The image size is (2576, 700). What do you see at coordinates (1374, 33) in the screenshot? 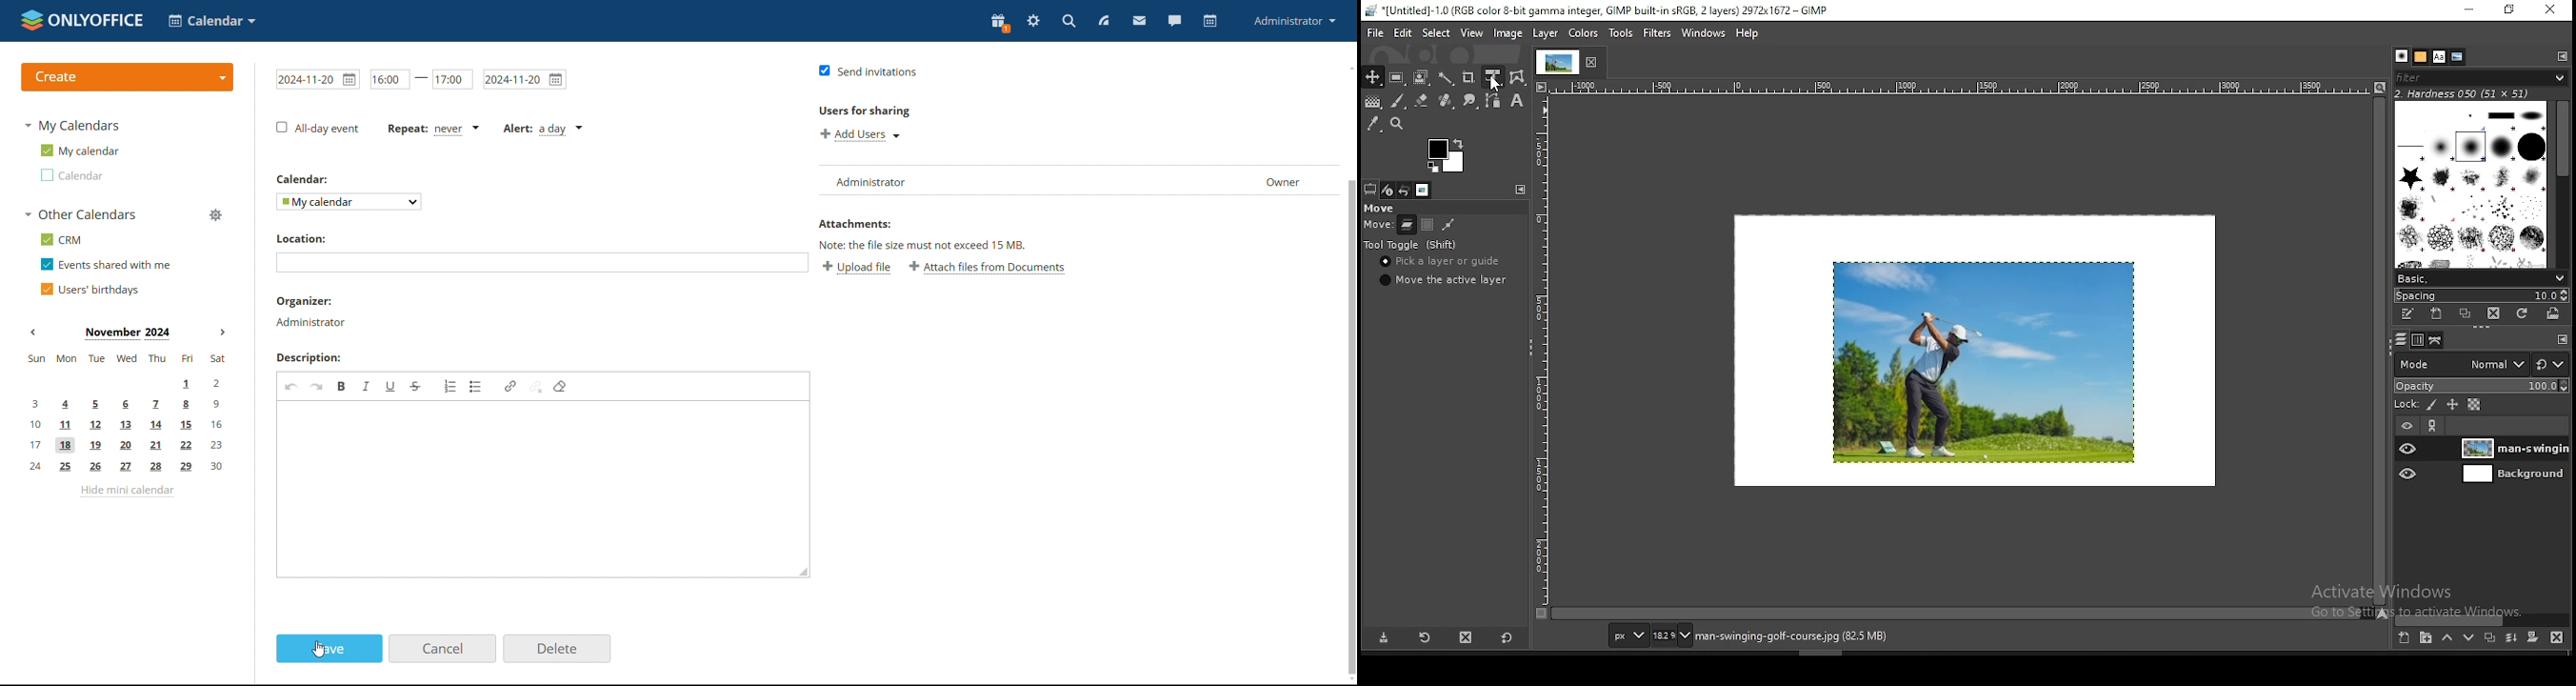
I see `file` at bounding box center [1374, 33].